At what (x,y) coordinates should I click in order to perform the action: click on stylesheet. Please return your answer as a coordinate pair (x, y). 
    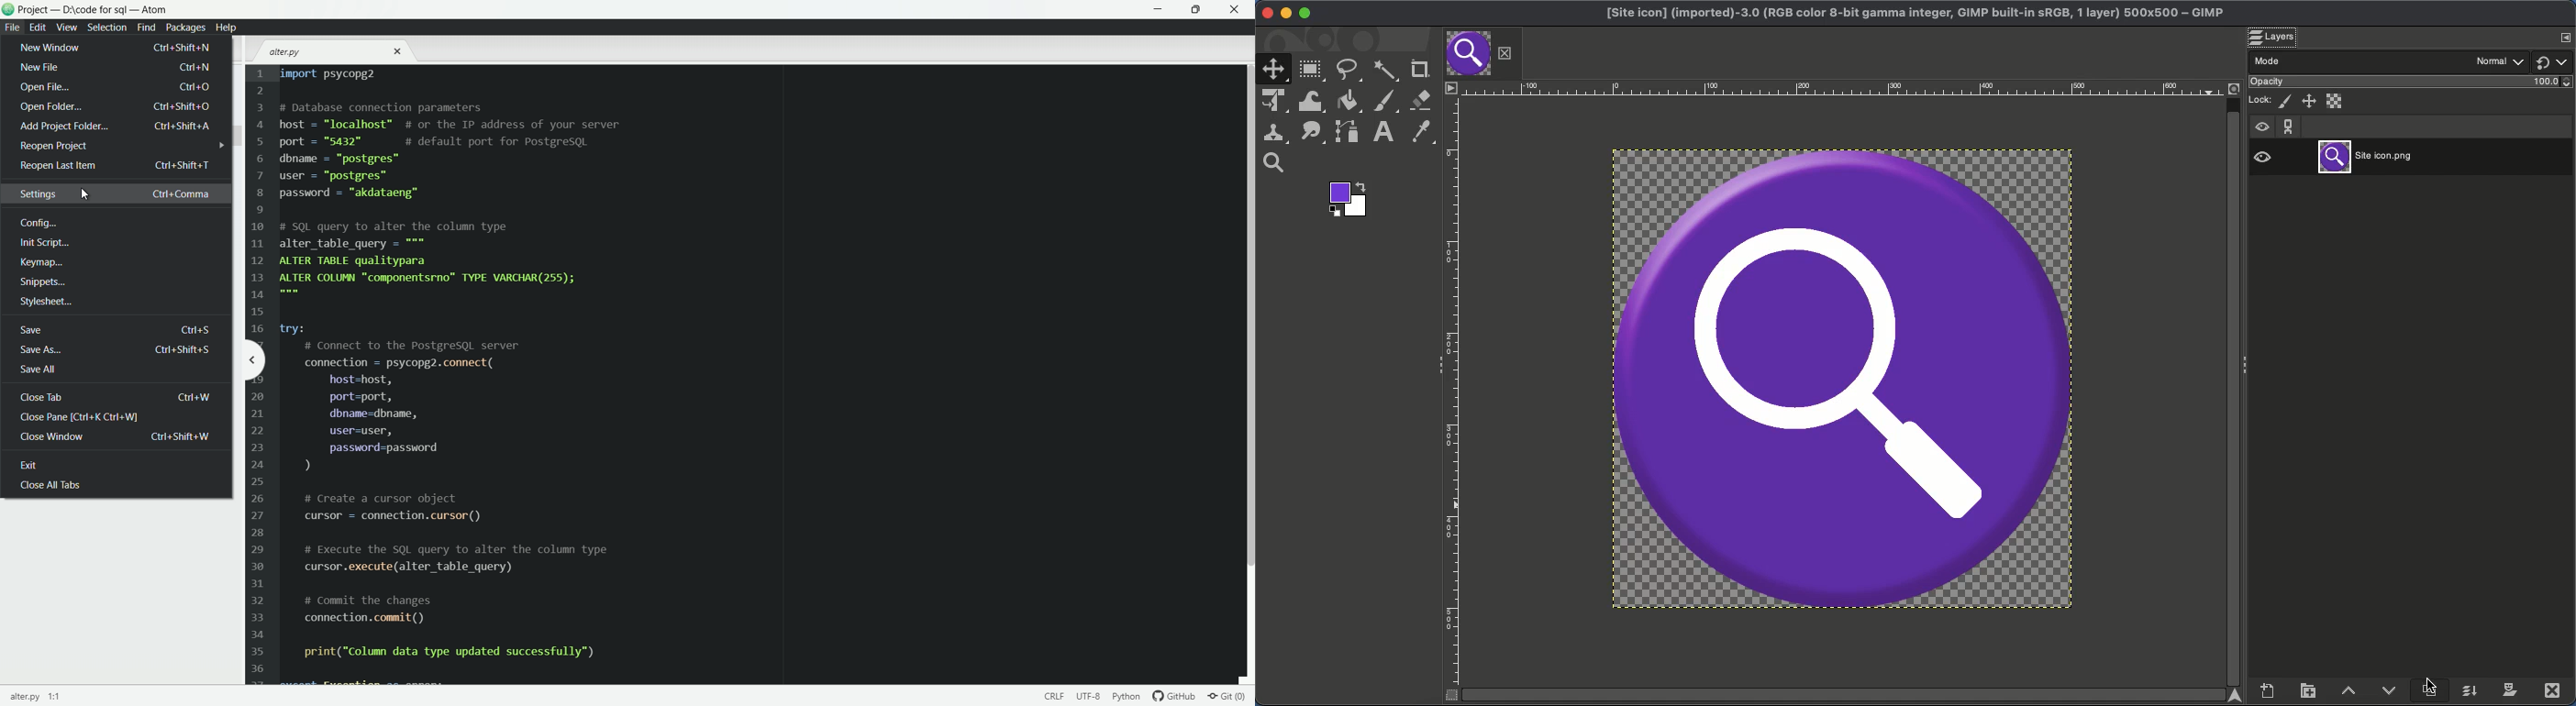
    Looking at the image, I should click on (45, 303).